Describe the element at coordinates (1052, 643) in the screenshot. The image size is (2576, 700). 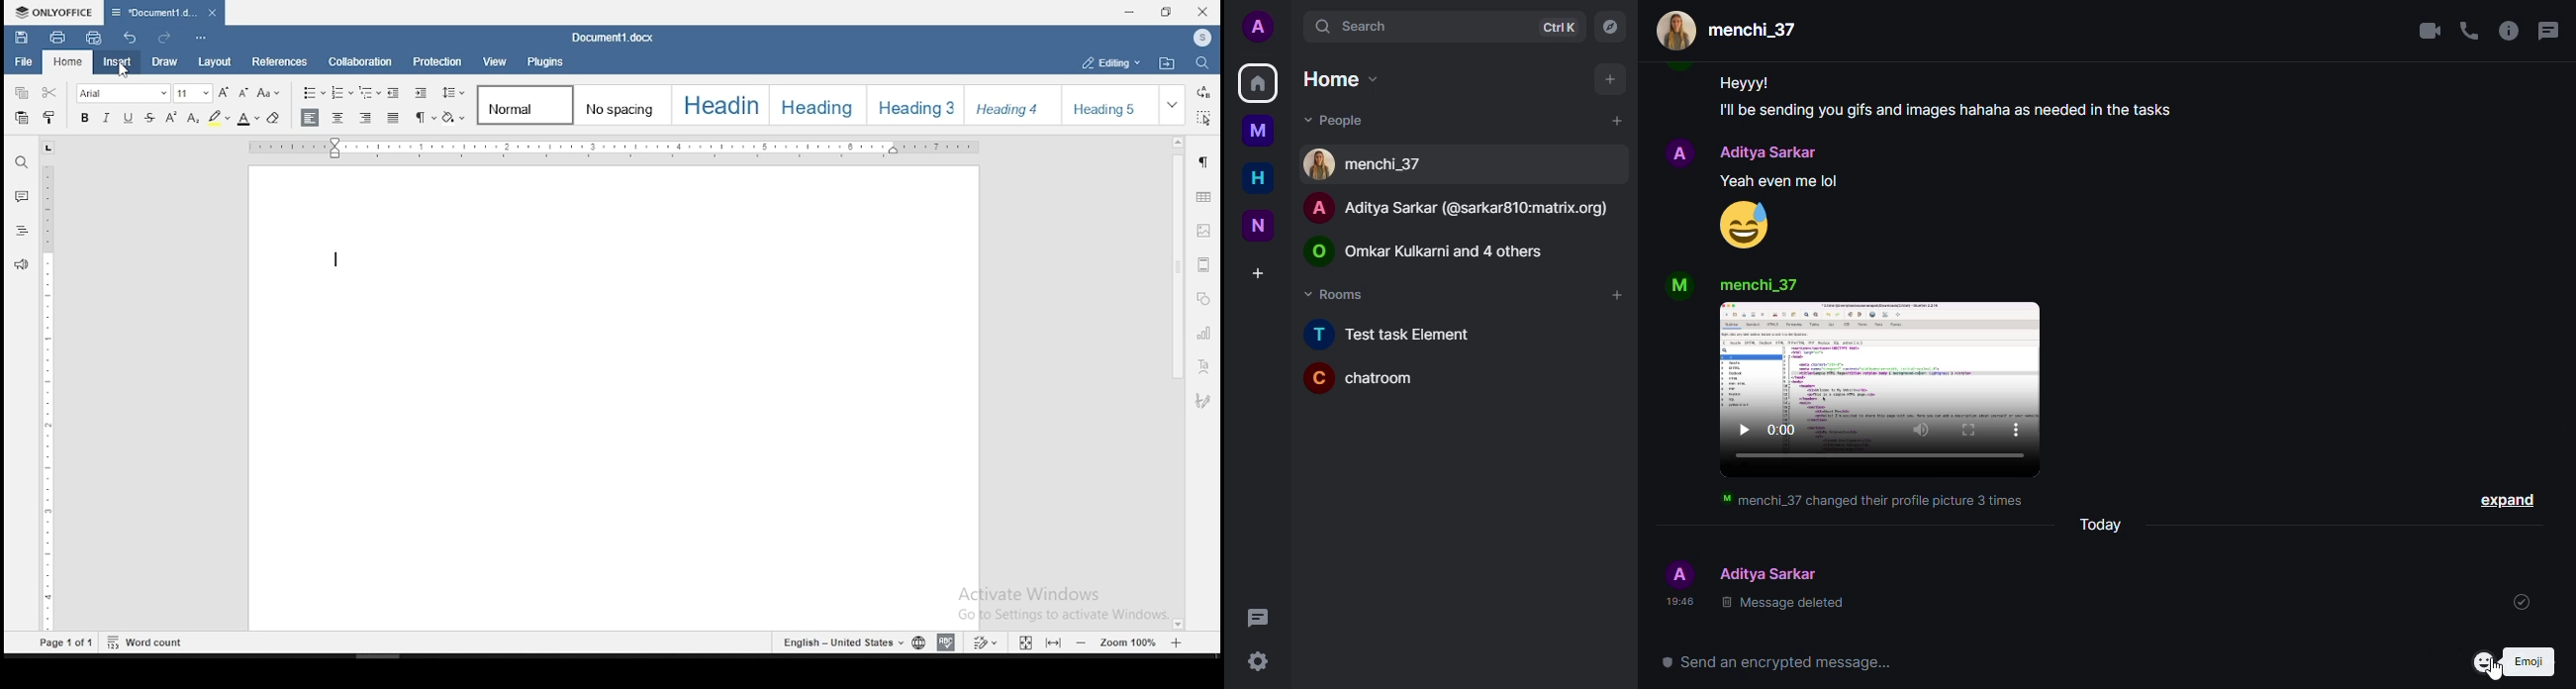
I see `fit to screen` at that location.